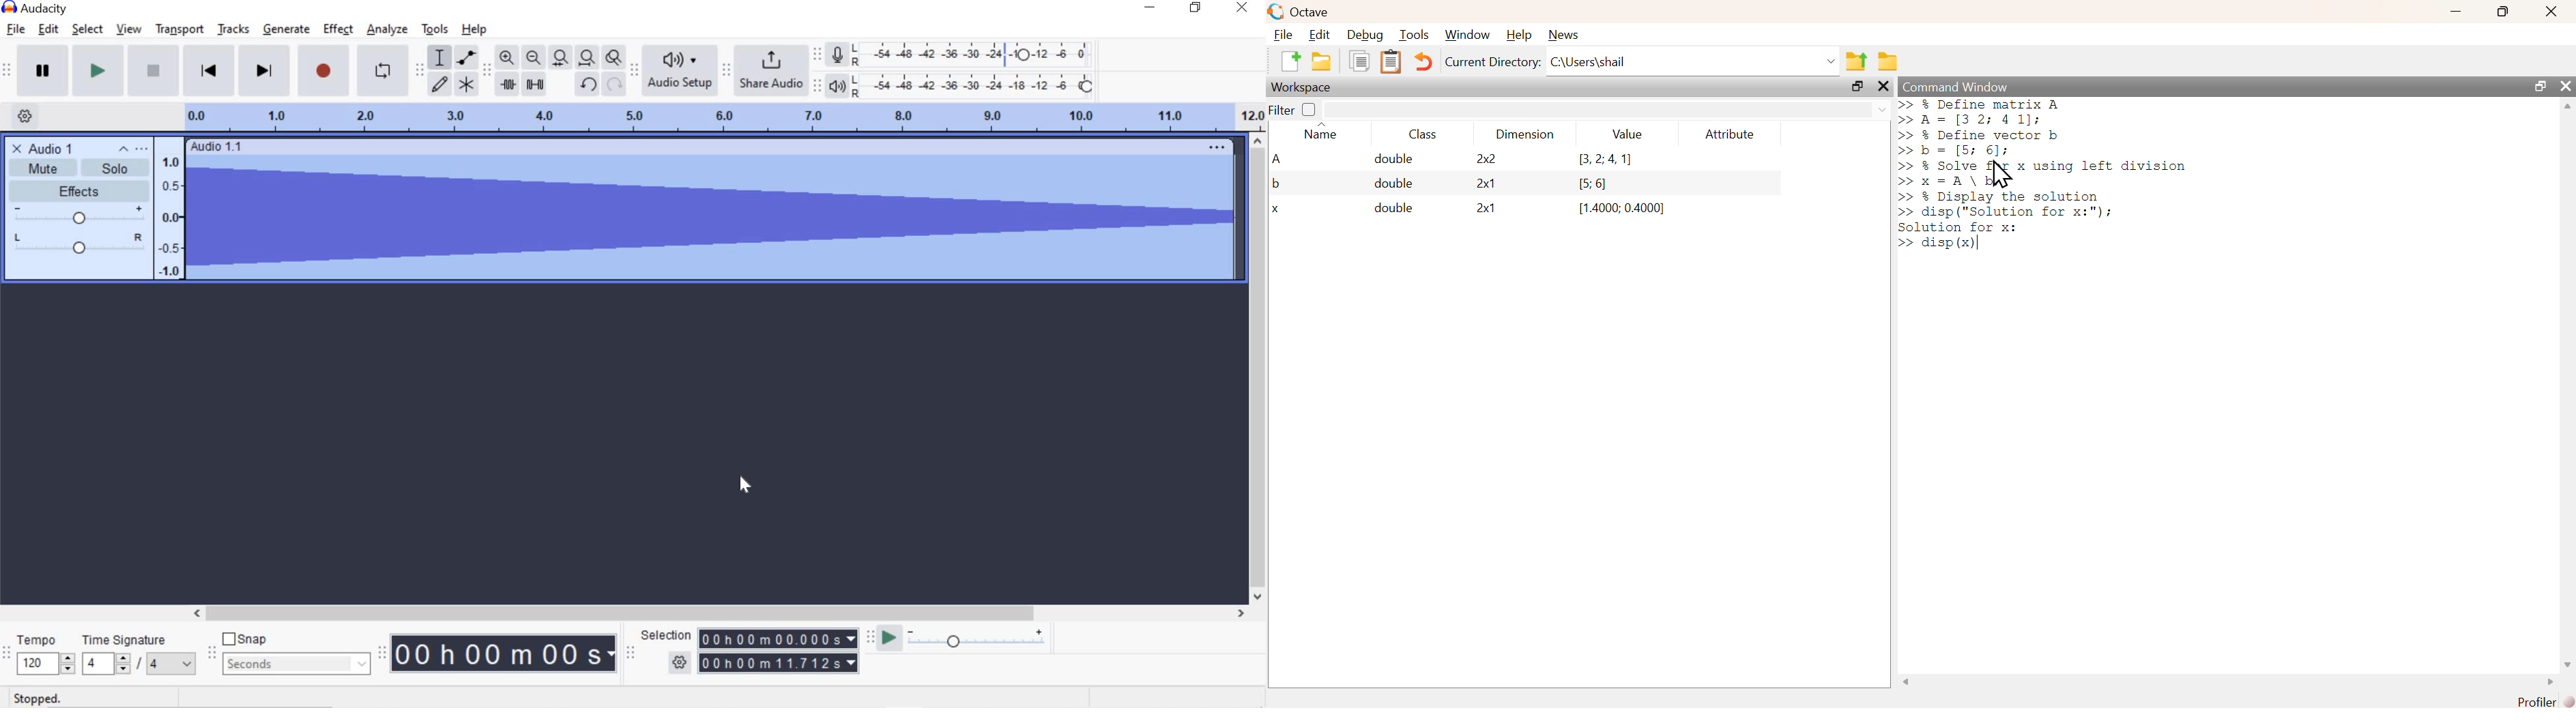  Describe the element at coordinates (78, 192) in the screenshot. I see `effects` at that location.